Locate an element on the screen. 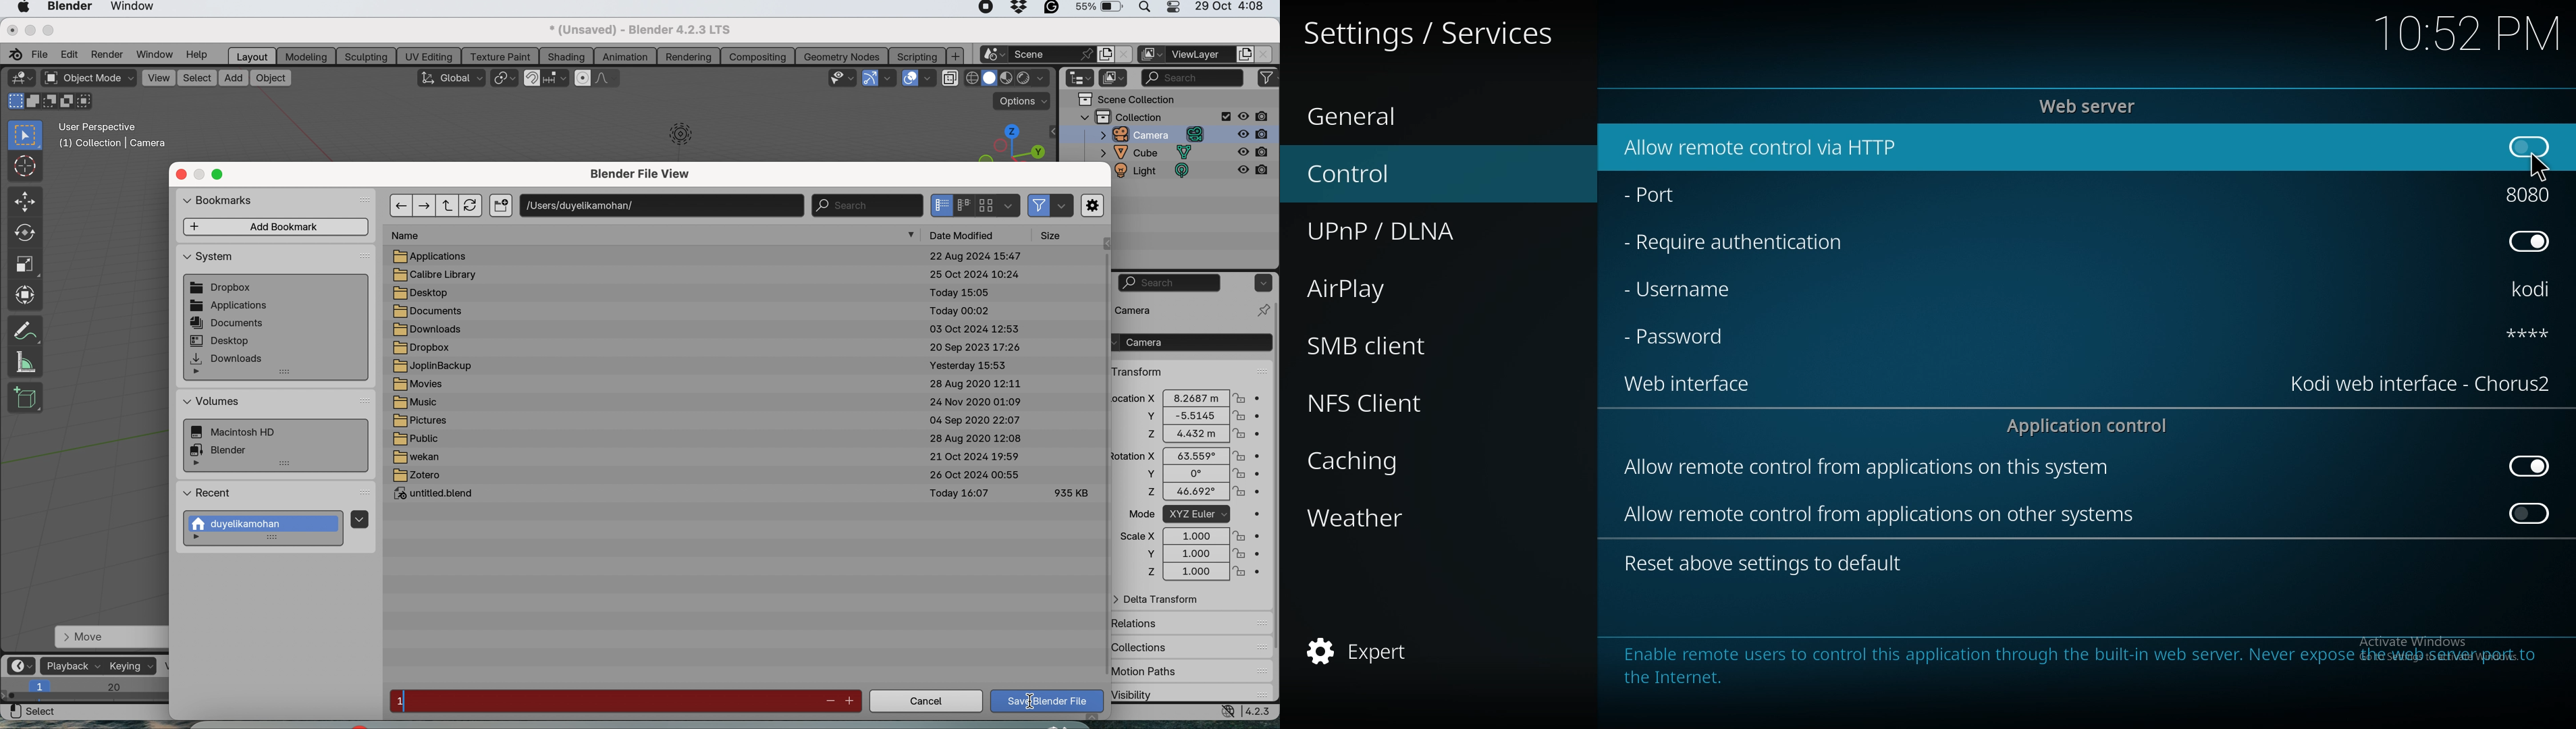  keying is located at coordinates (131, 666).